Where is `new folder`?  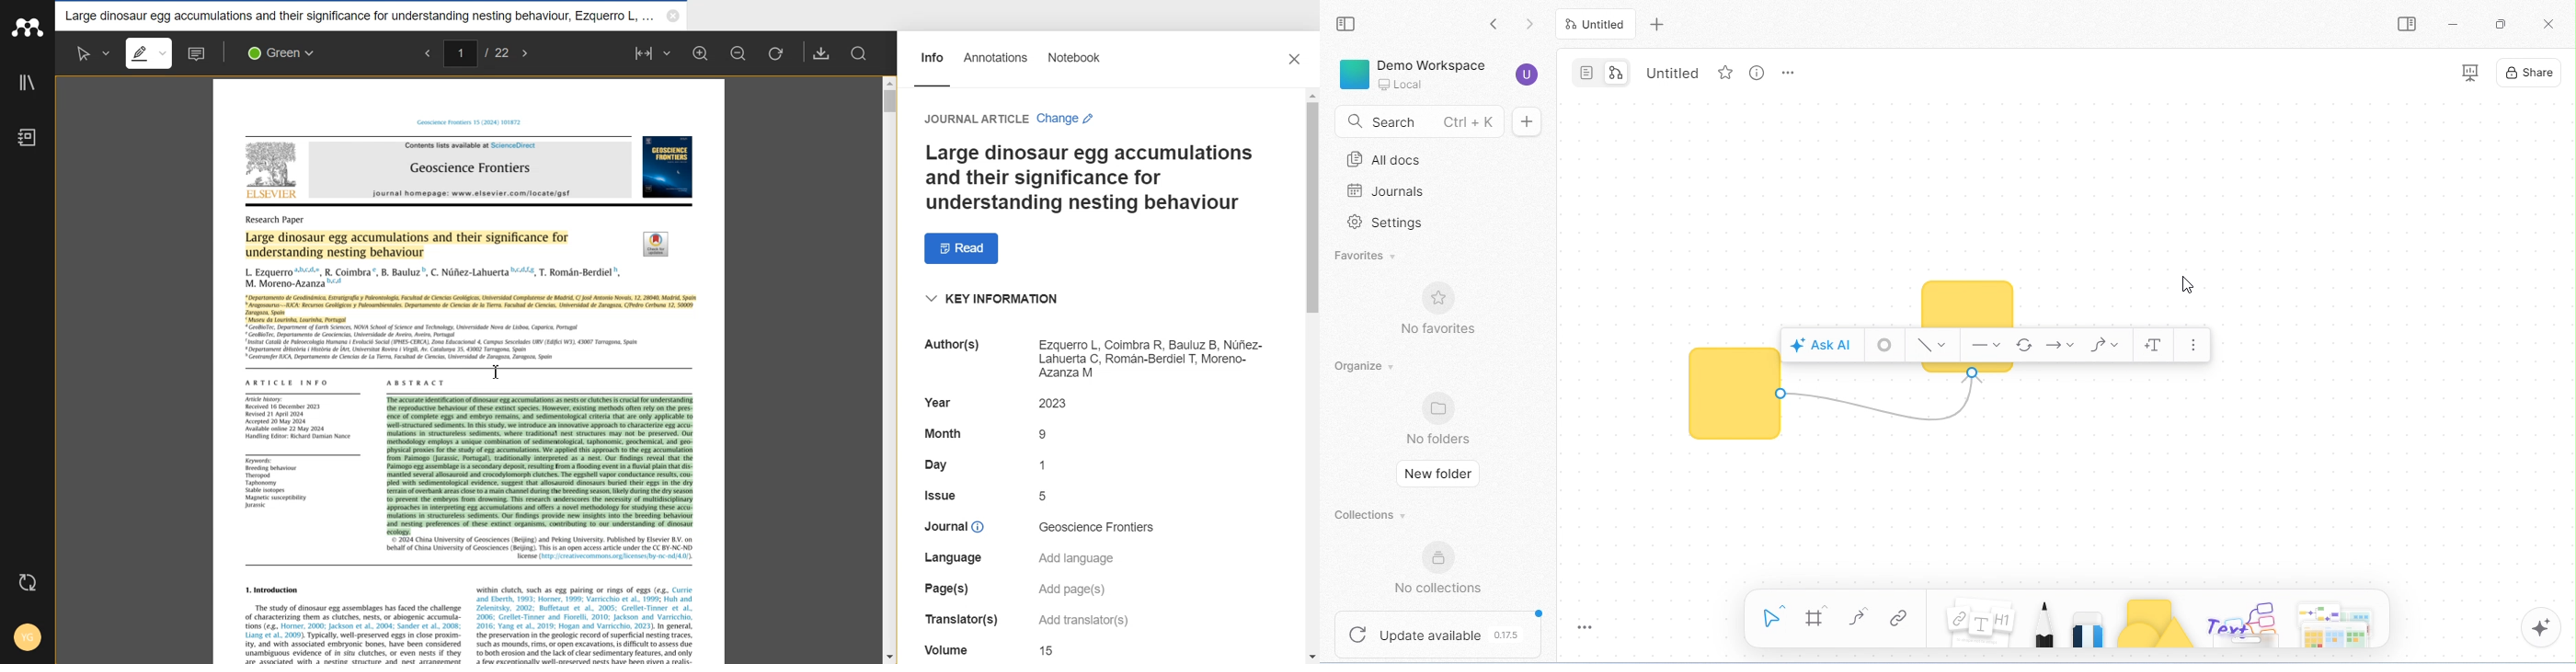 new folder is located at coordinates (1440, 473).